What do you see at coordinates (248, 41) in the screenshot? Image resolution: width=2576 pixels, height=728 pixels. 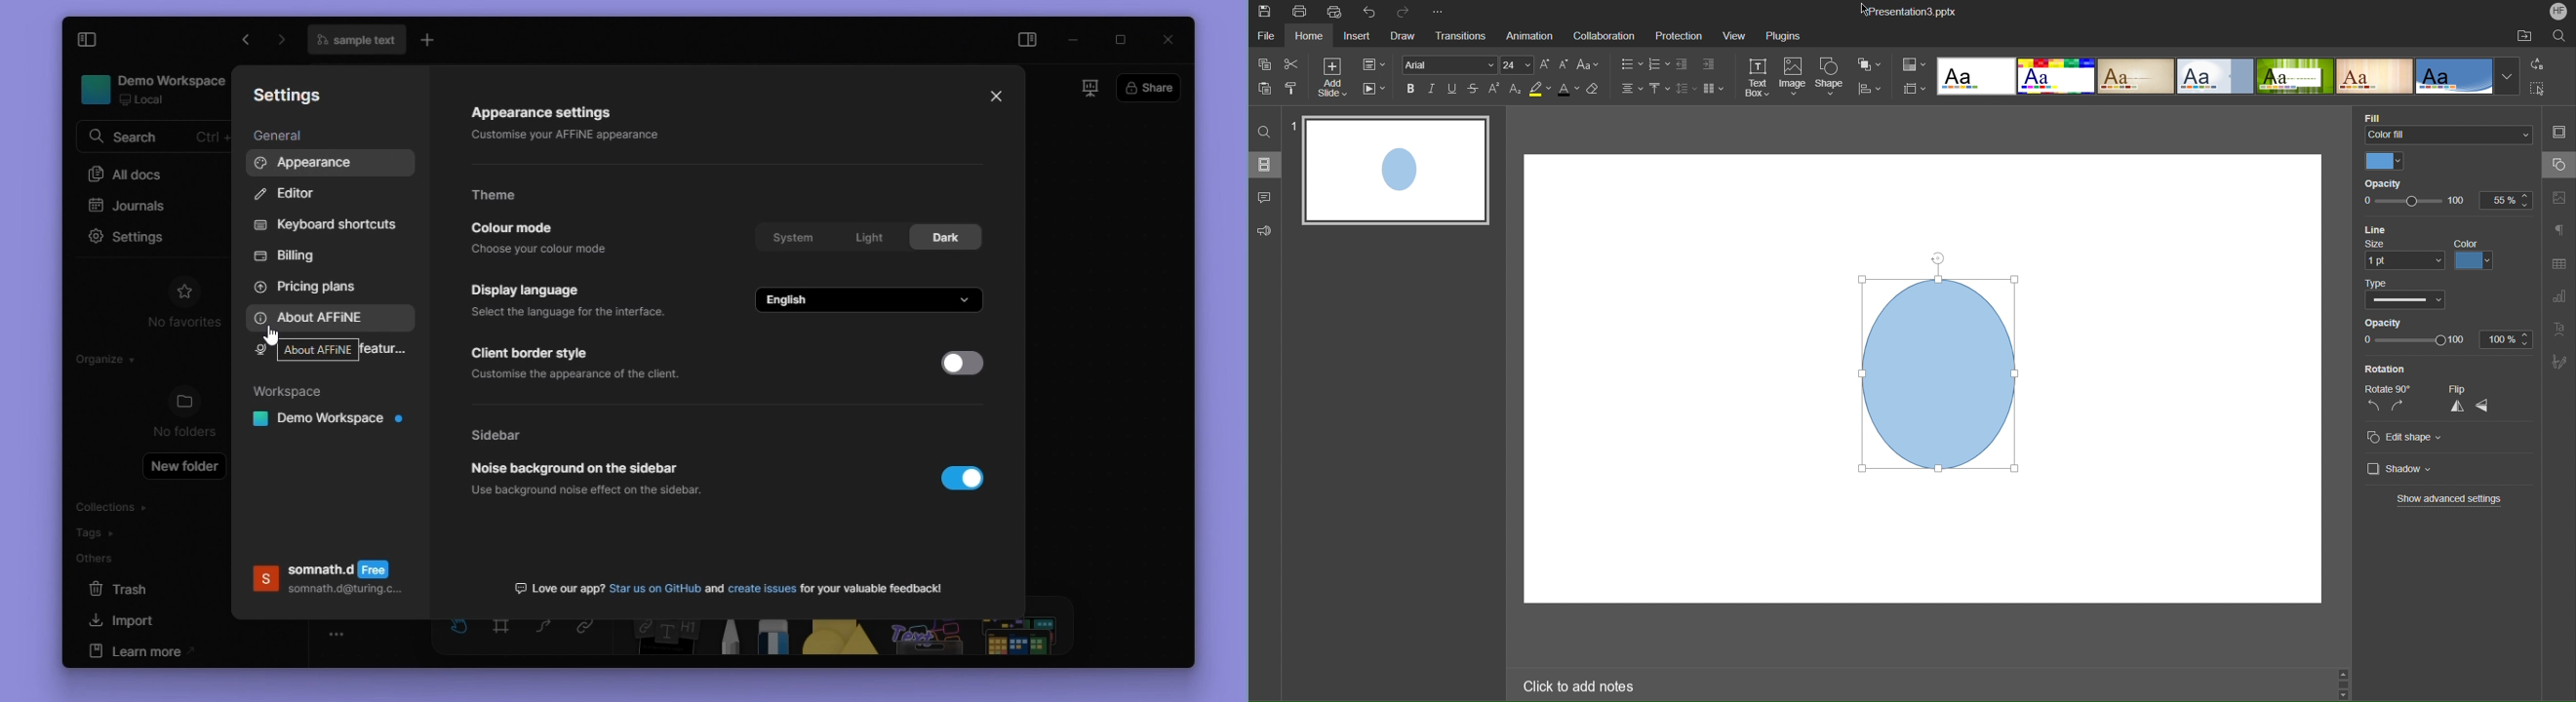 I see `go forward` at bounding box center [248, 41].